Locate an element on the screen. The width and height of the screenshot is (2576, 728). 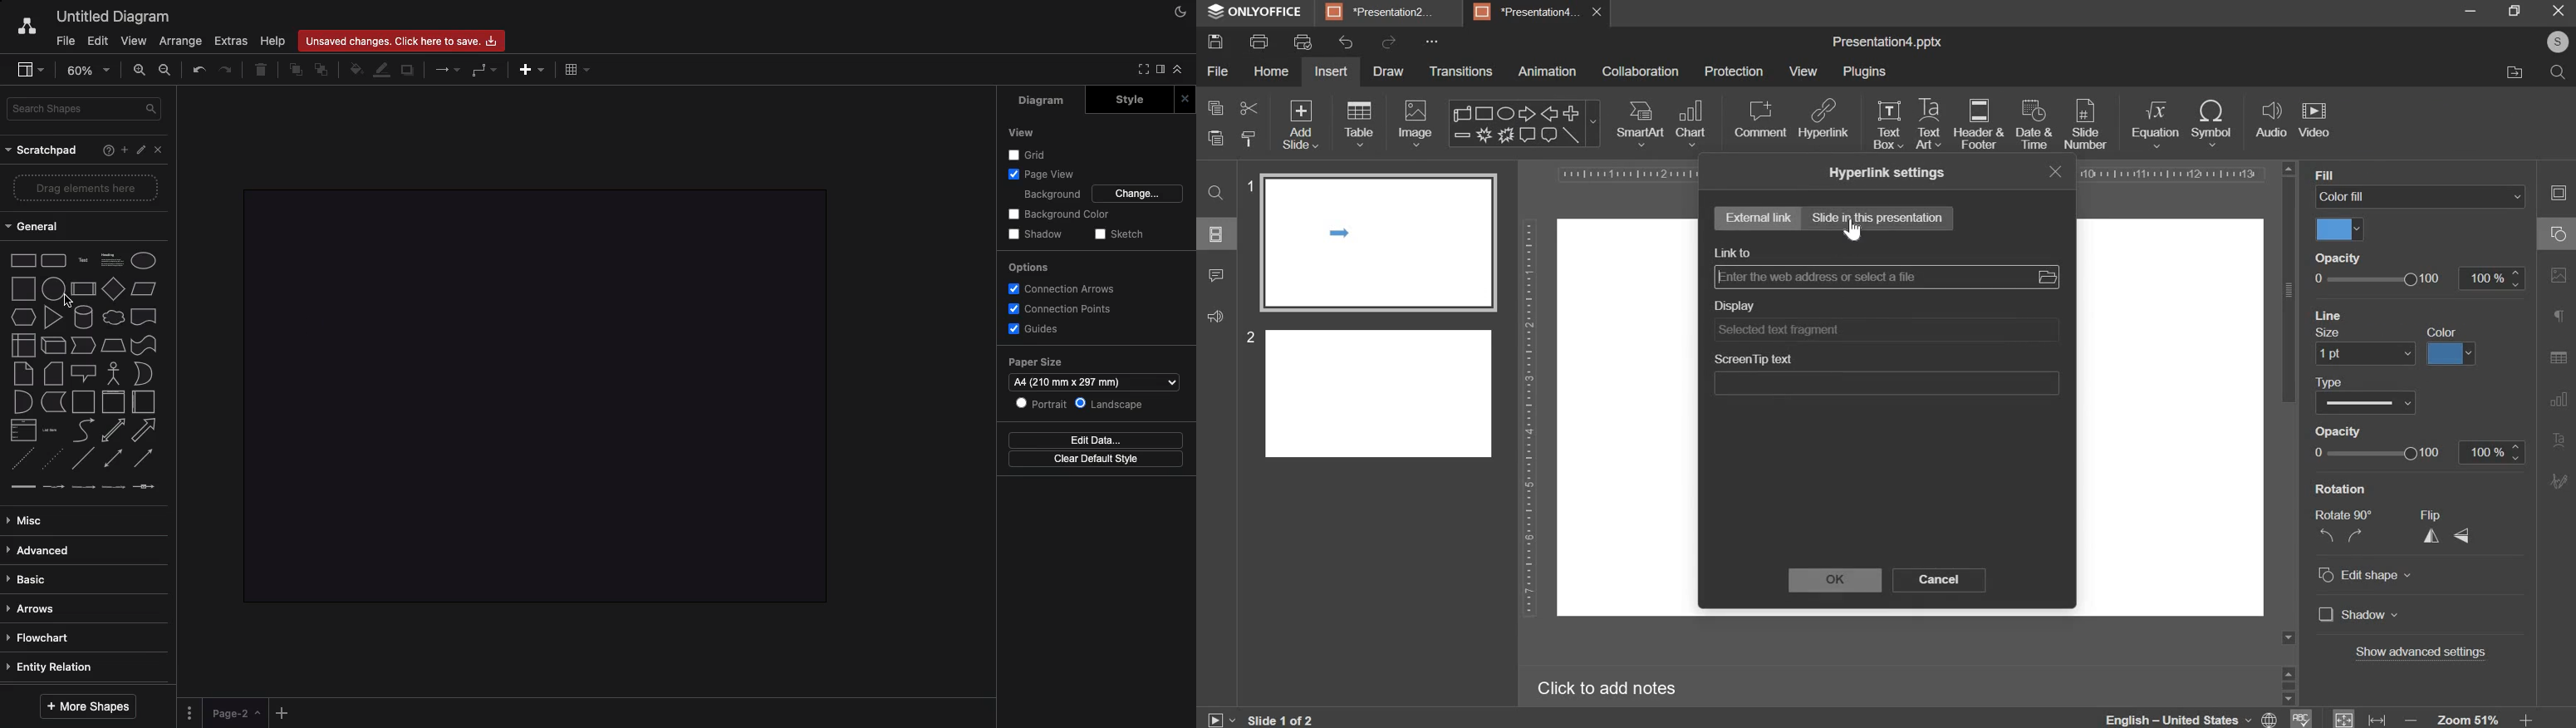
chart is located at coordinates (1691, 124).